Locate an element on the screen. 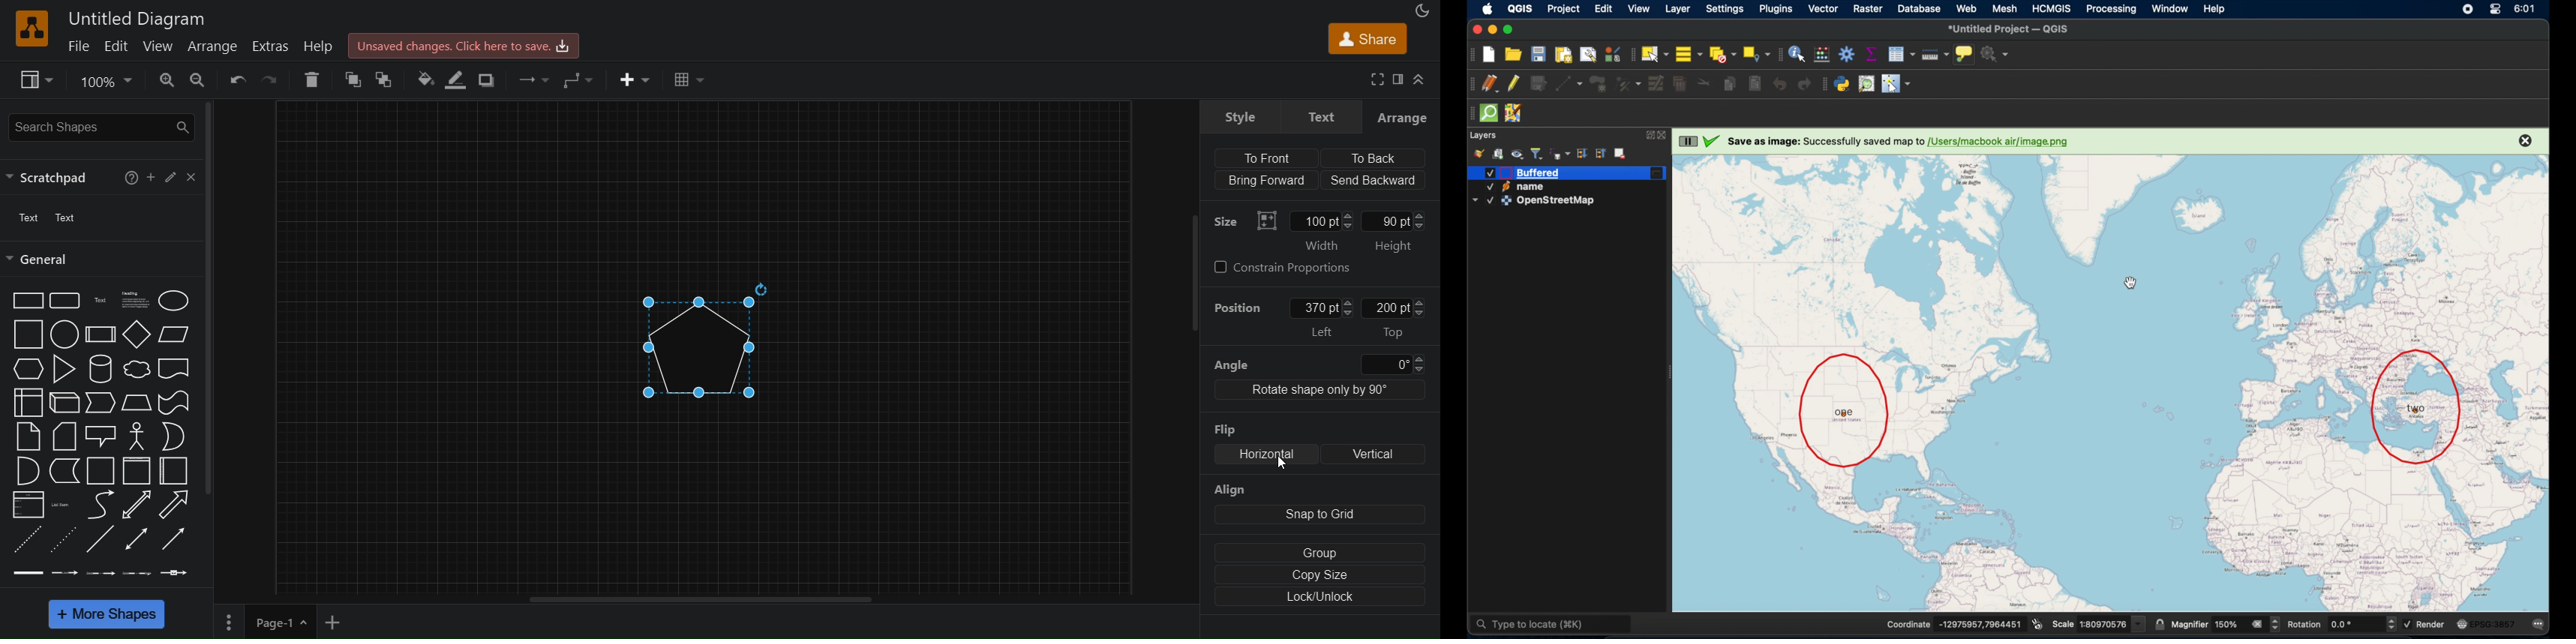  rotation input value is located at coordinates (2354, 625).